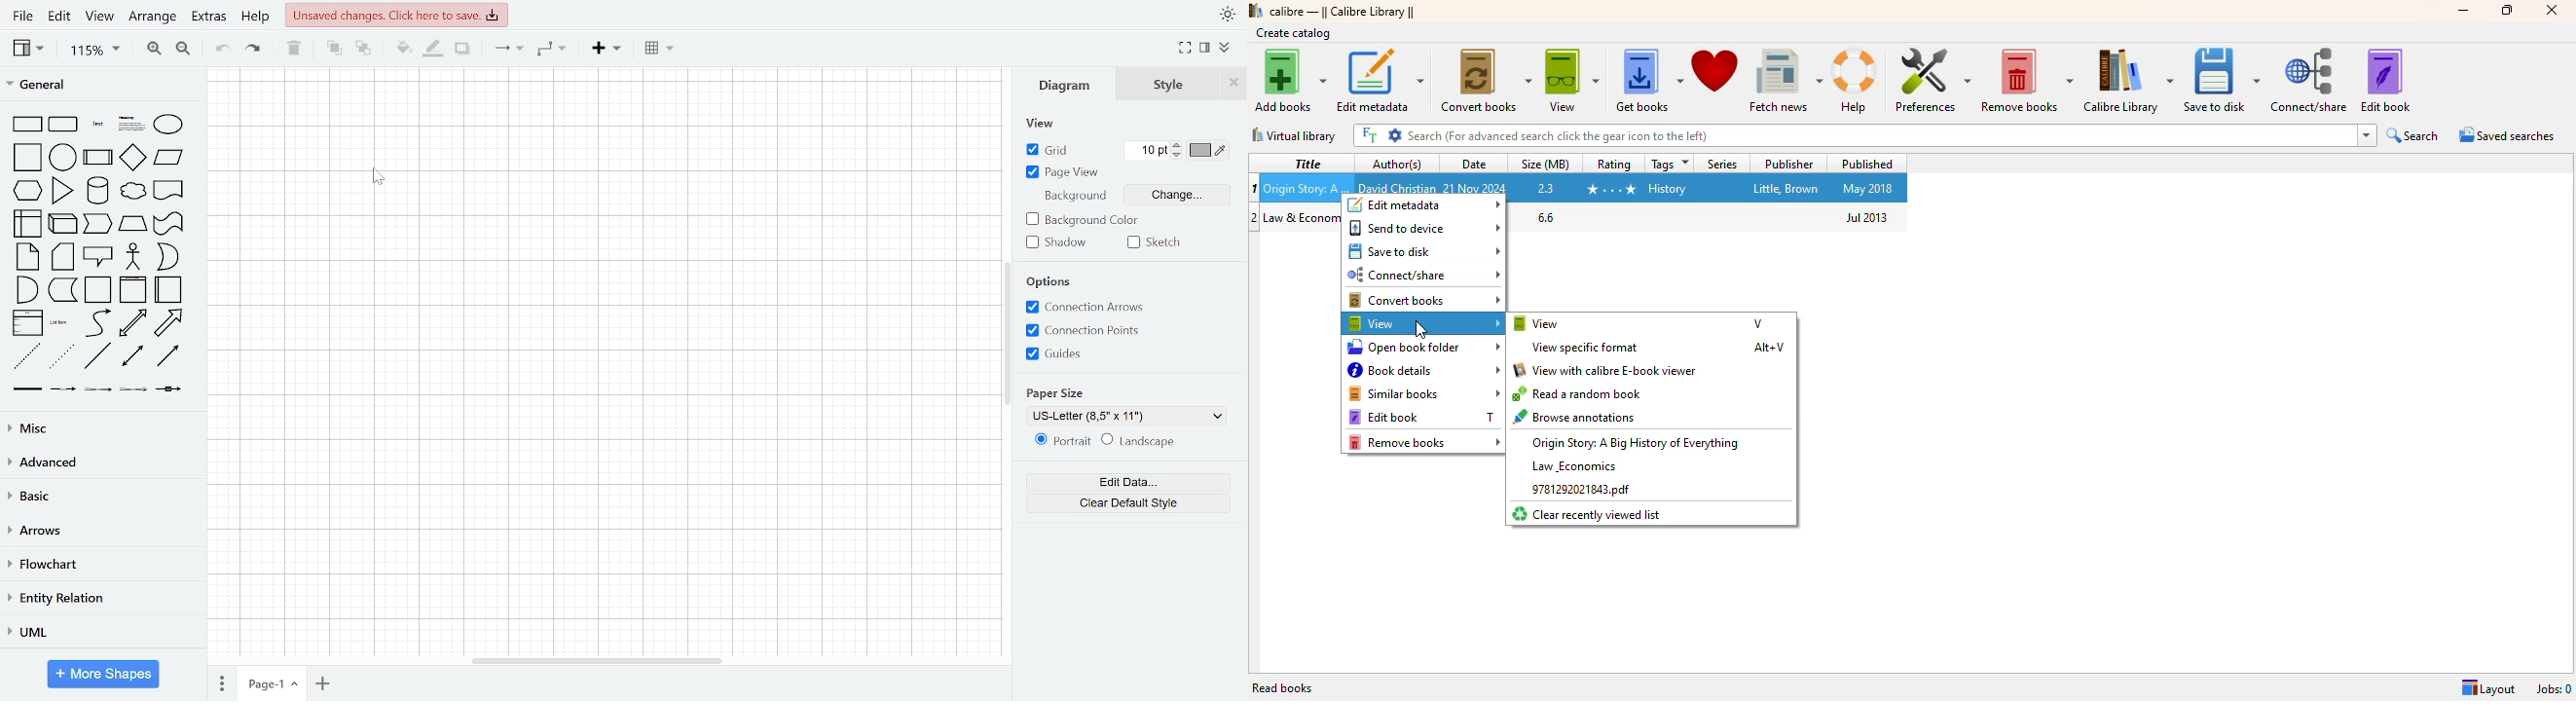  What do you see at coordinates (1383, 418) in the screenshot?
I see `edit book` at bounding box center [1383, 418].